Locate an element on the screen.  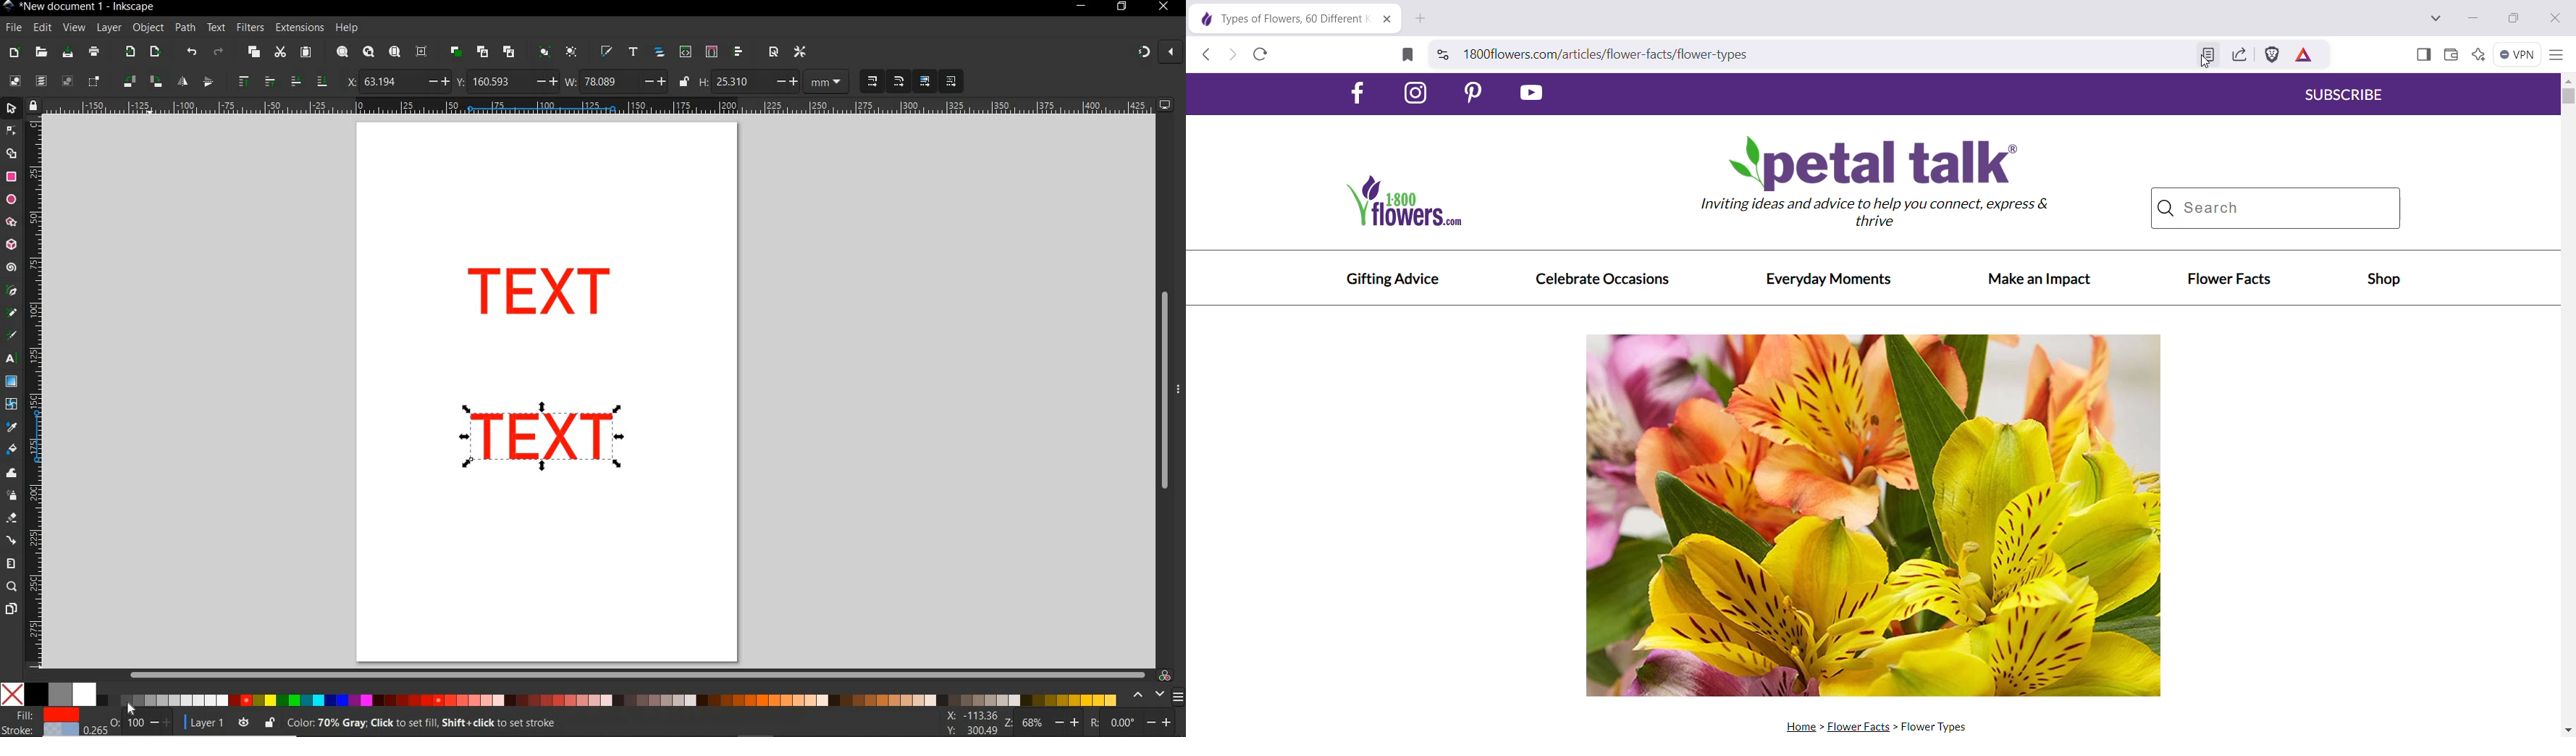
Close Tab is located at coordinates (1387, 20).